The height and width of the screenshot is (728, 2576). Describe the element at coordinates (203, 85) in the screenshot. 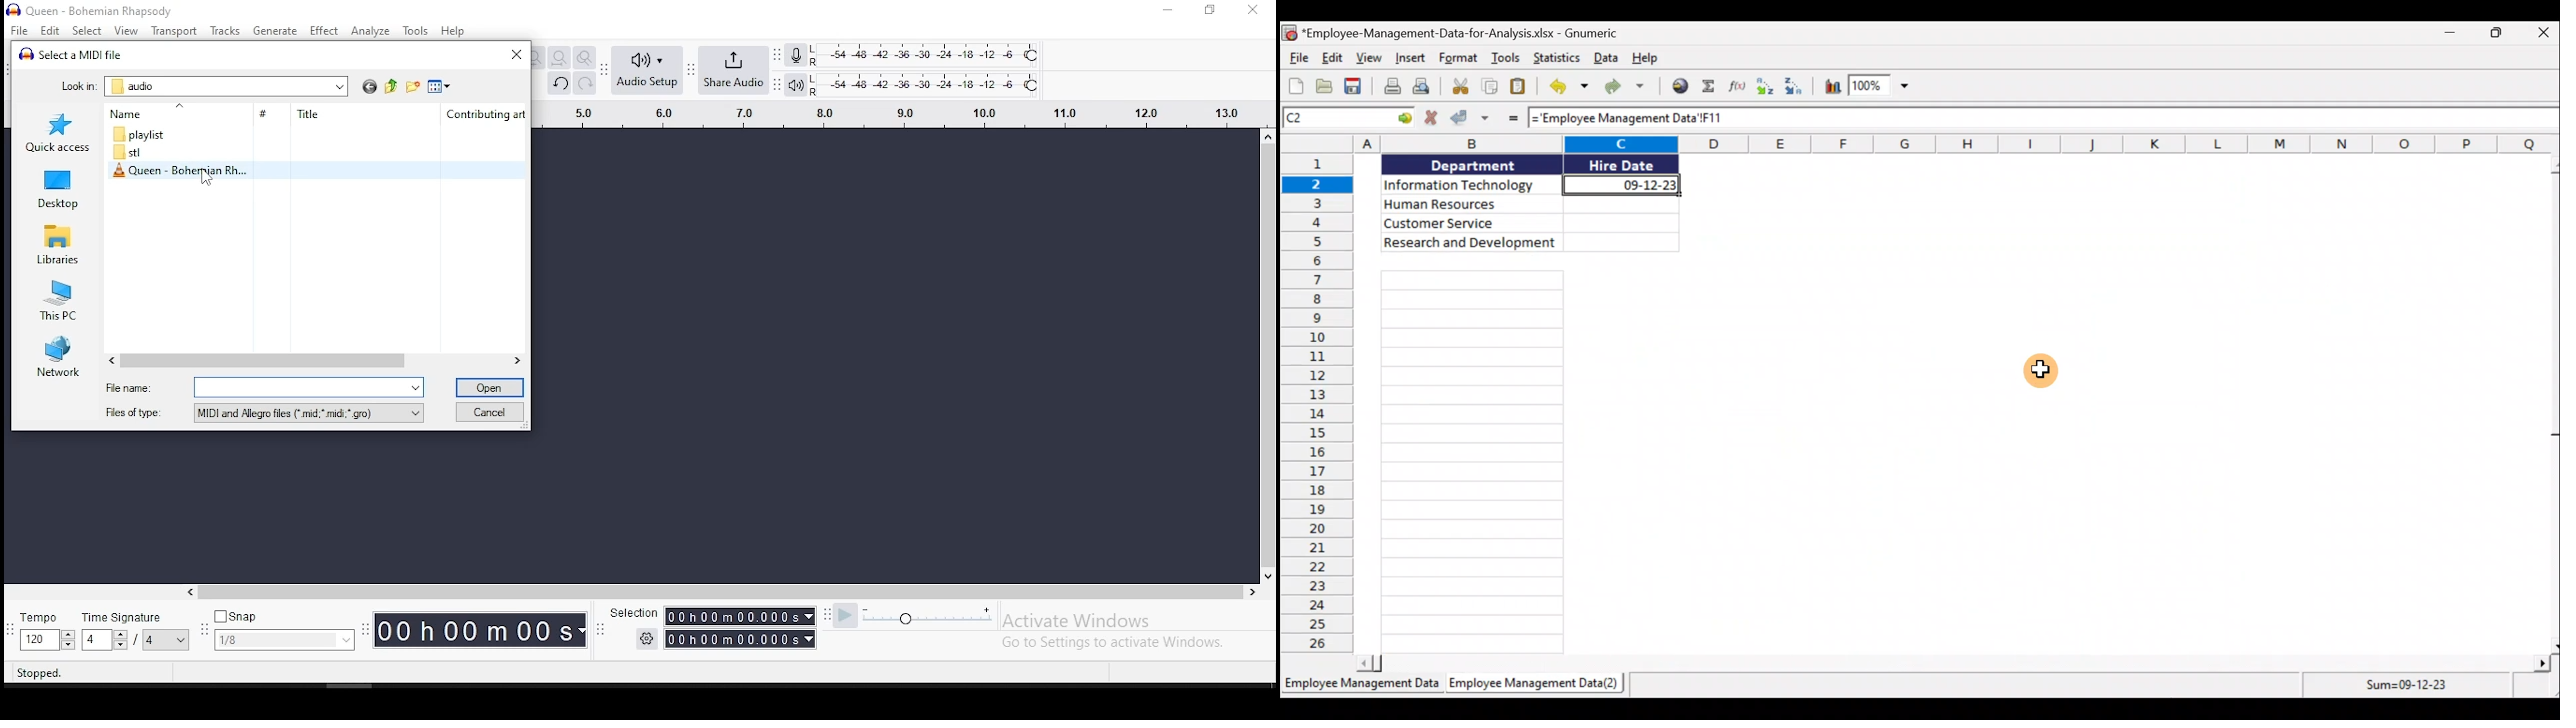

I see `look in` at that location.